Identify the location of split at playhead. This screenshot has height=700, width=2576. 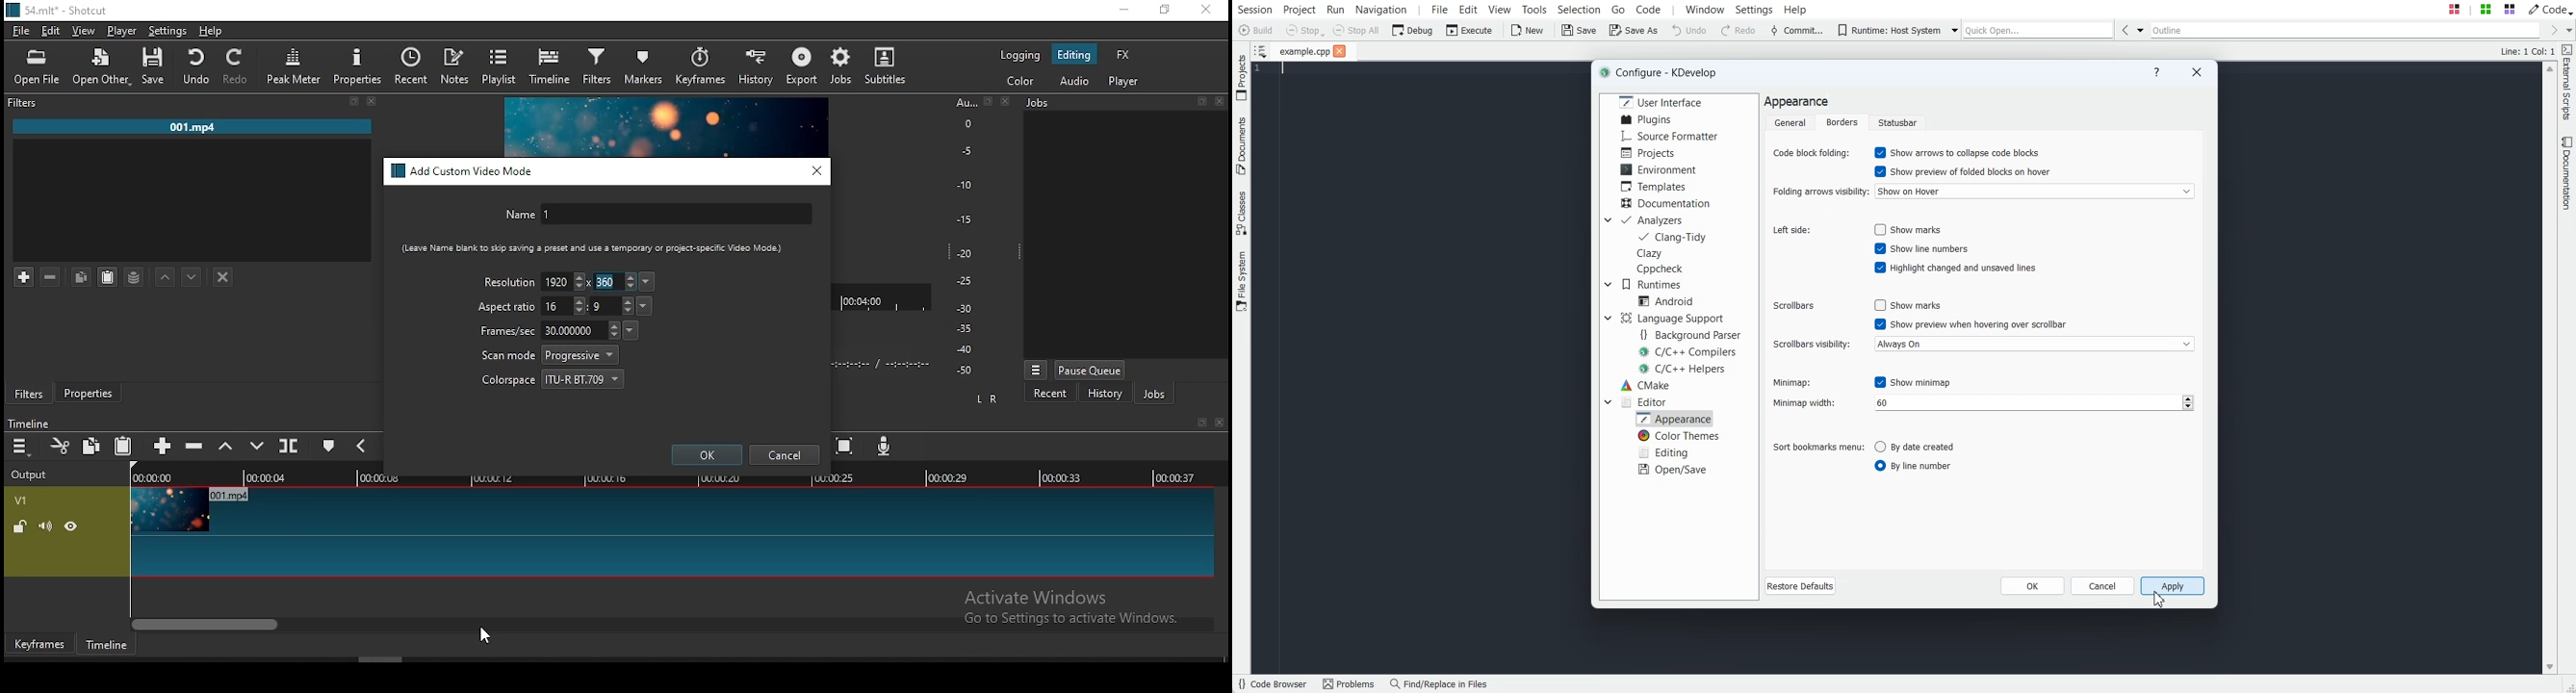
(288, 445).